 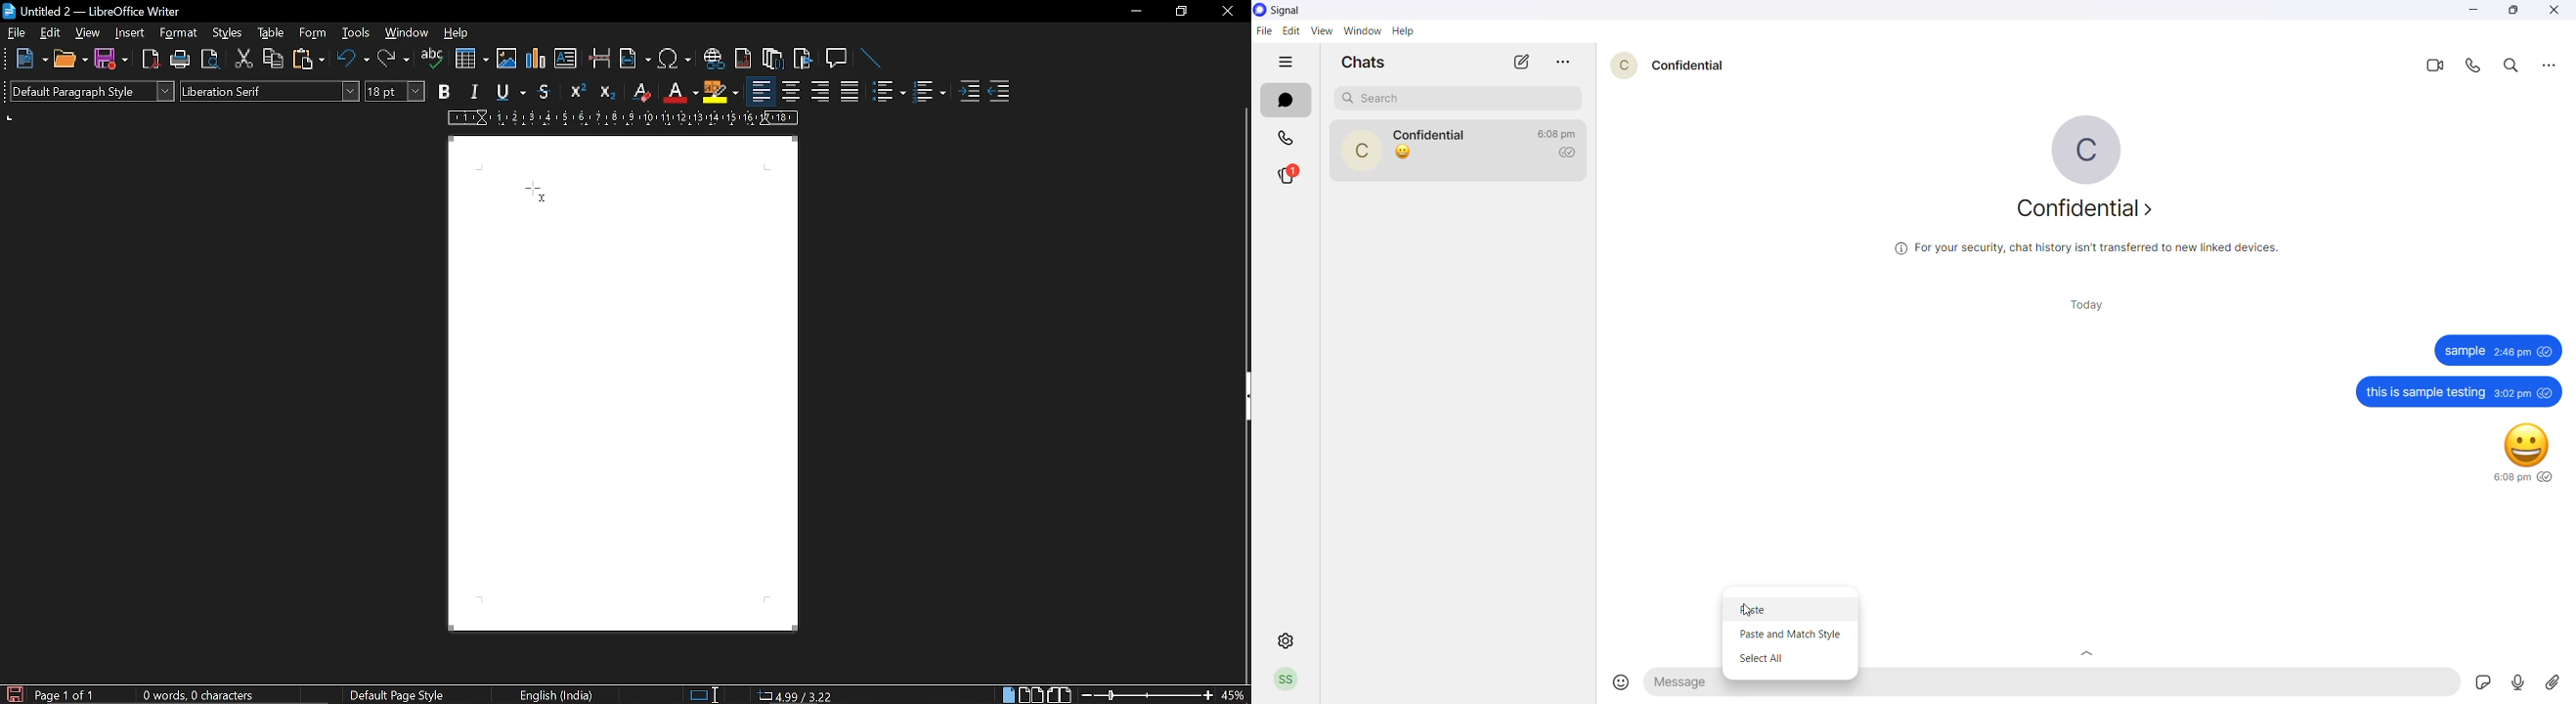 I want to click on button, so click(x=2088, y=653).